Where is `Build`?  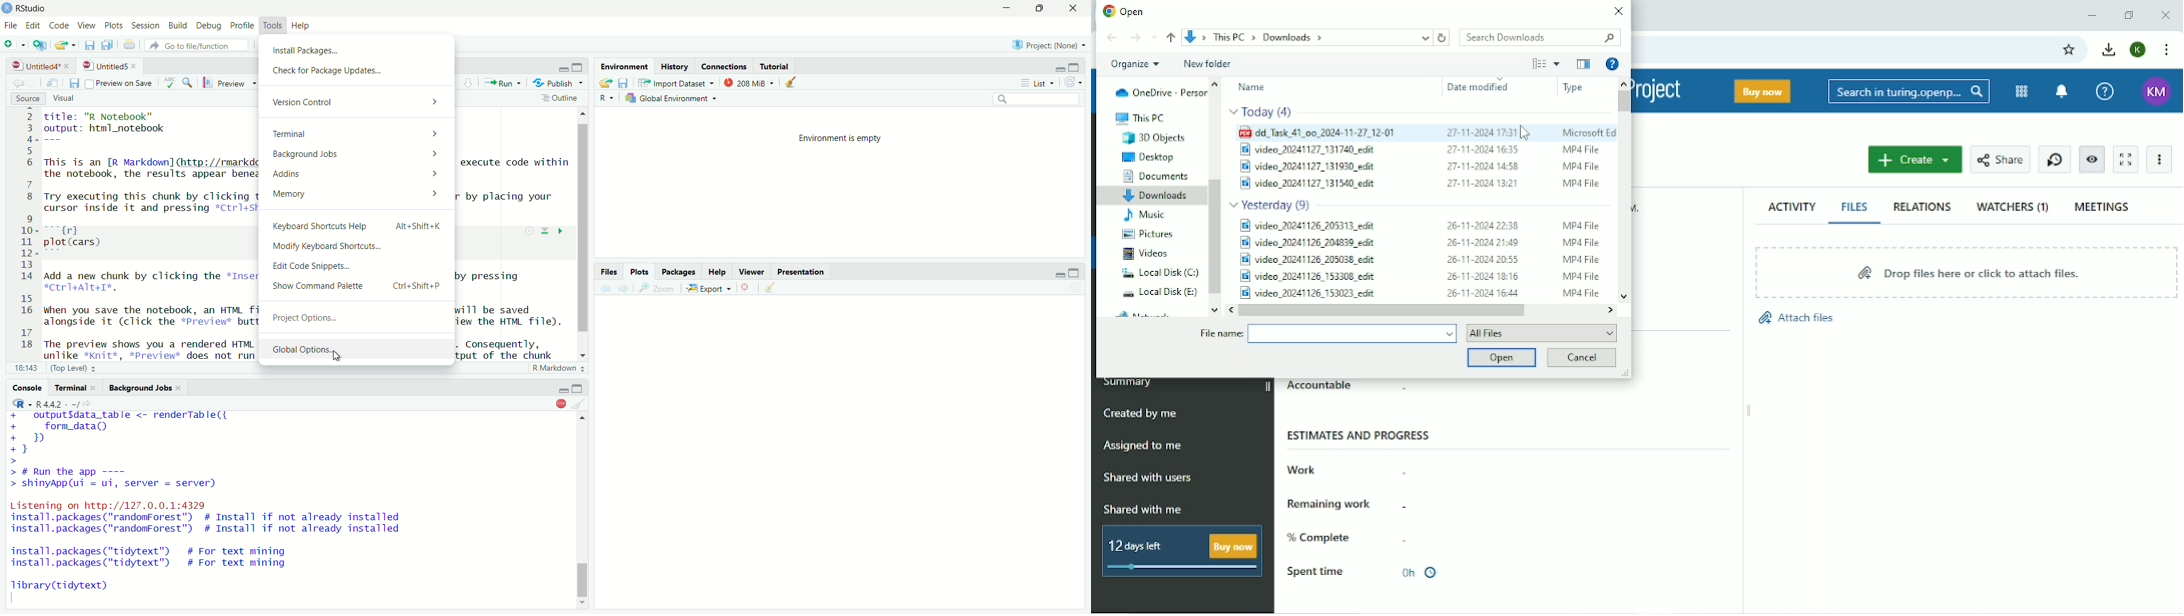
Build is located at coordinates (179, 26).